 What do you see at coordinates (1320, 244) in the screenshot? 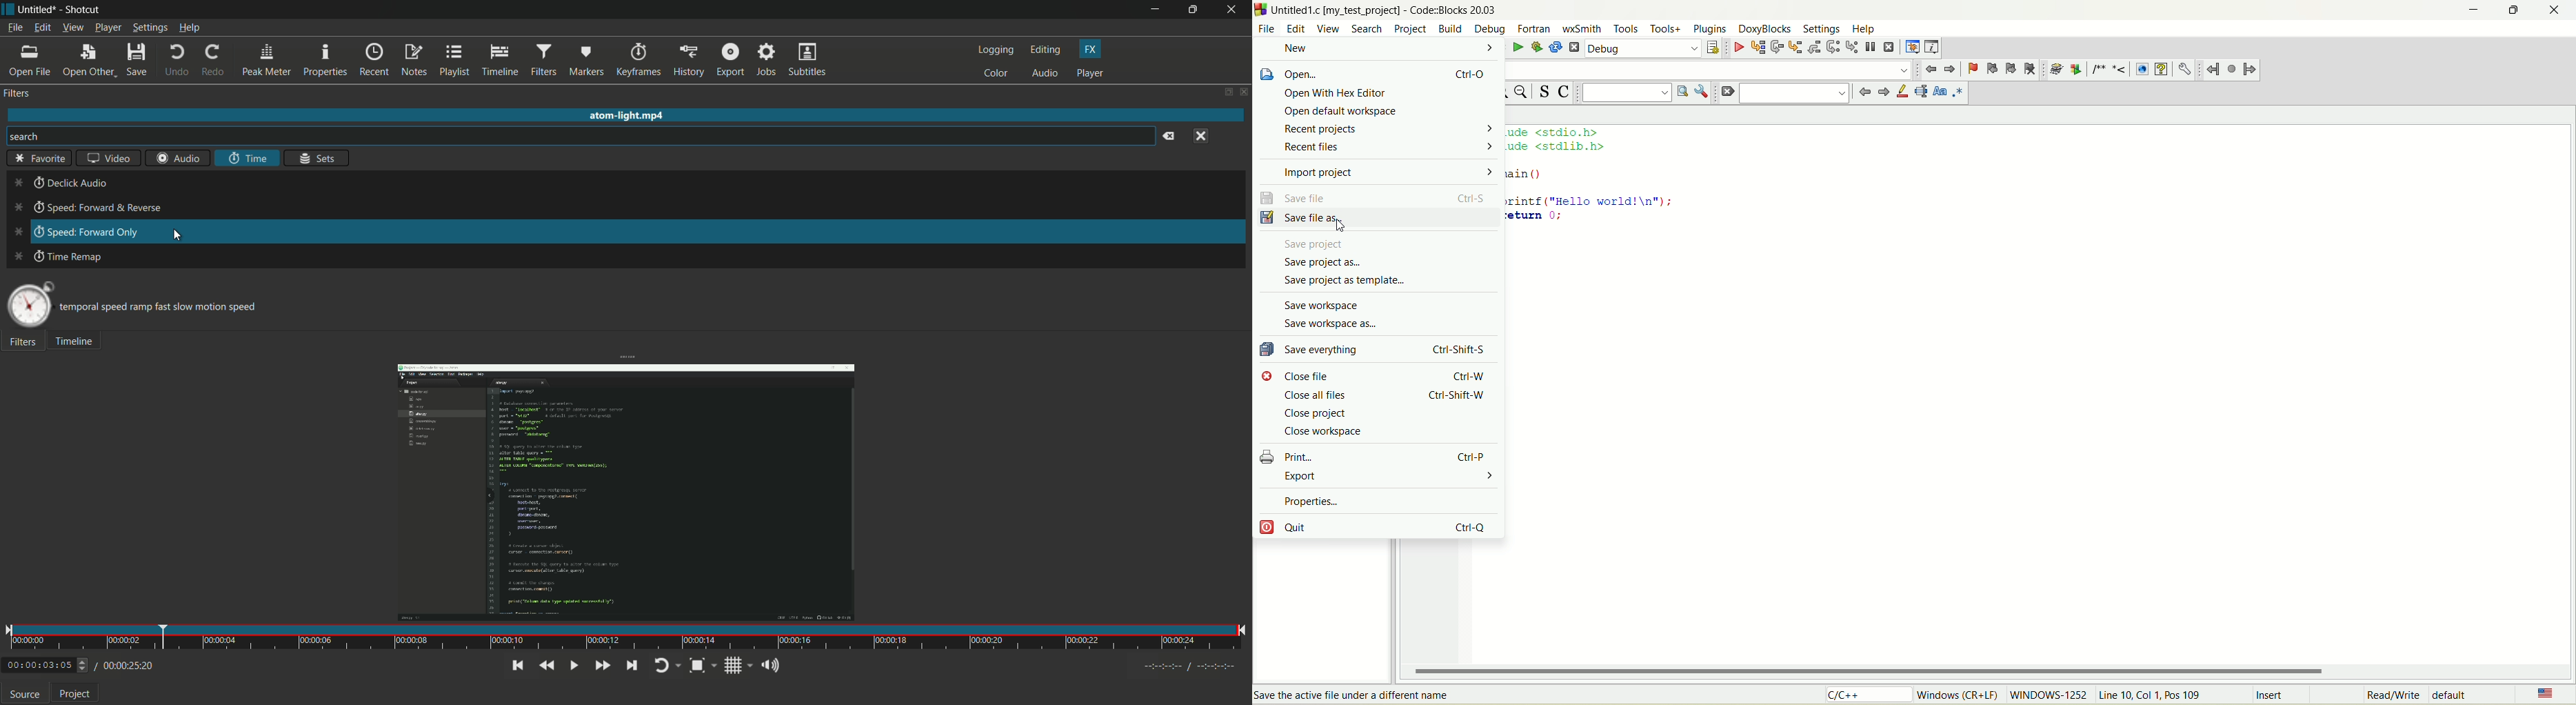
I see `save project` at bounding box center [1320, 244].